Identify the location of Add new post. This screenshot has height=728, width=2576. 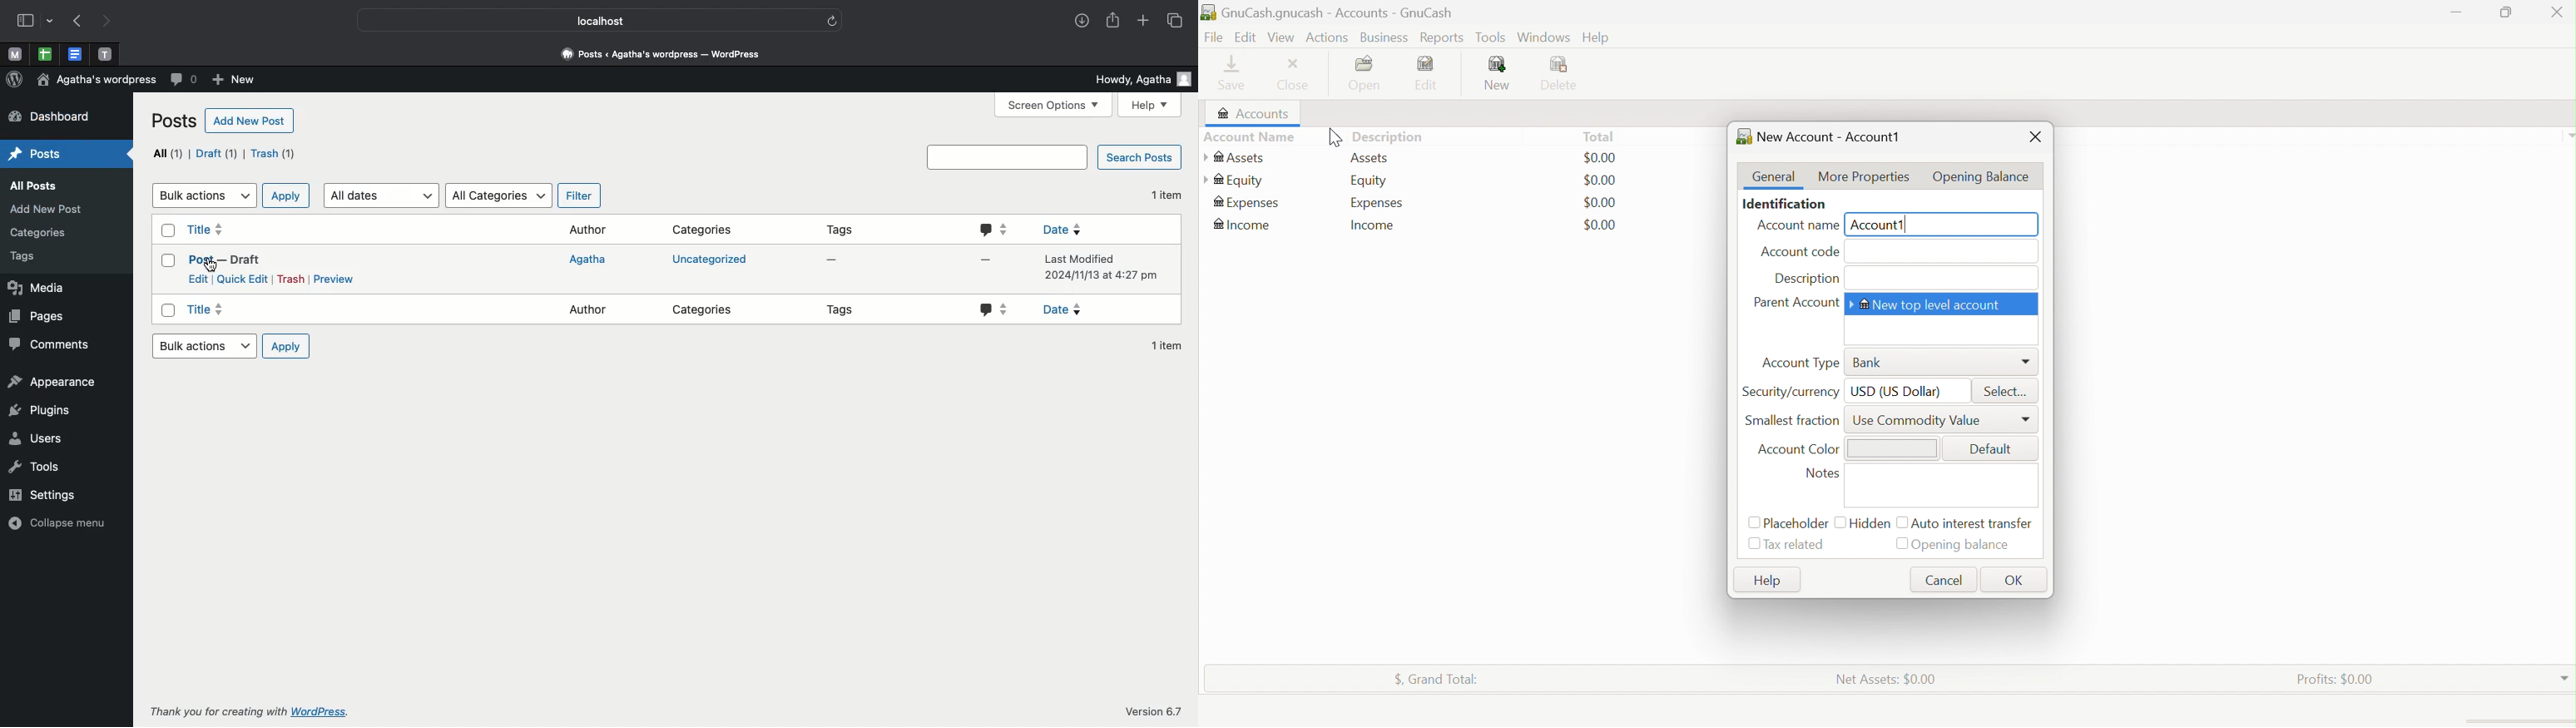
(52, 206).